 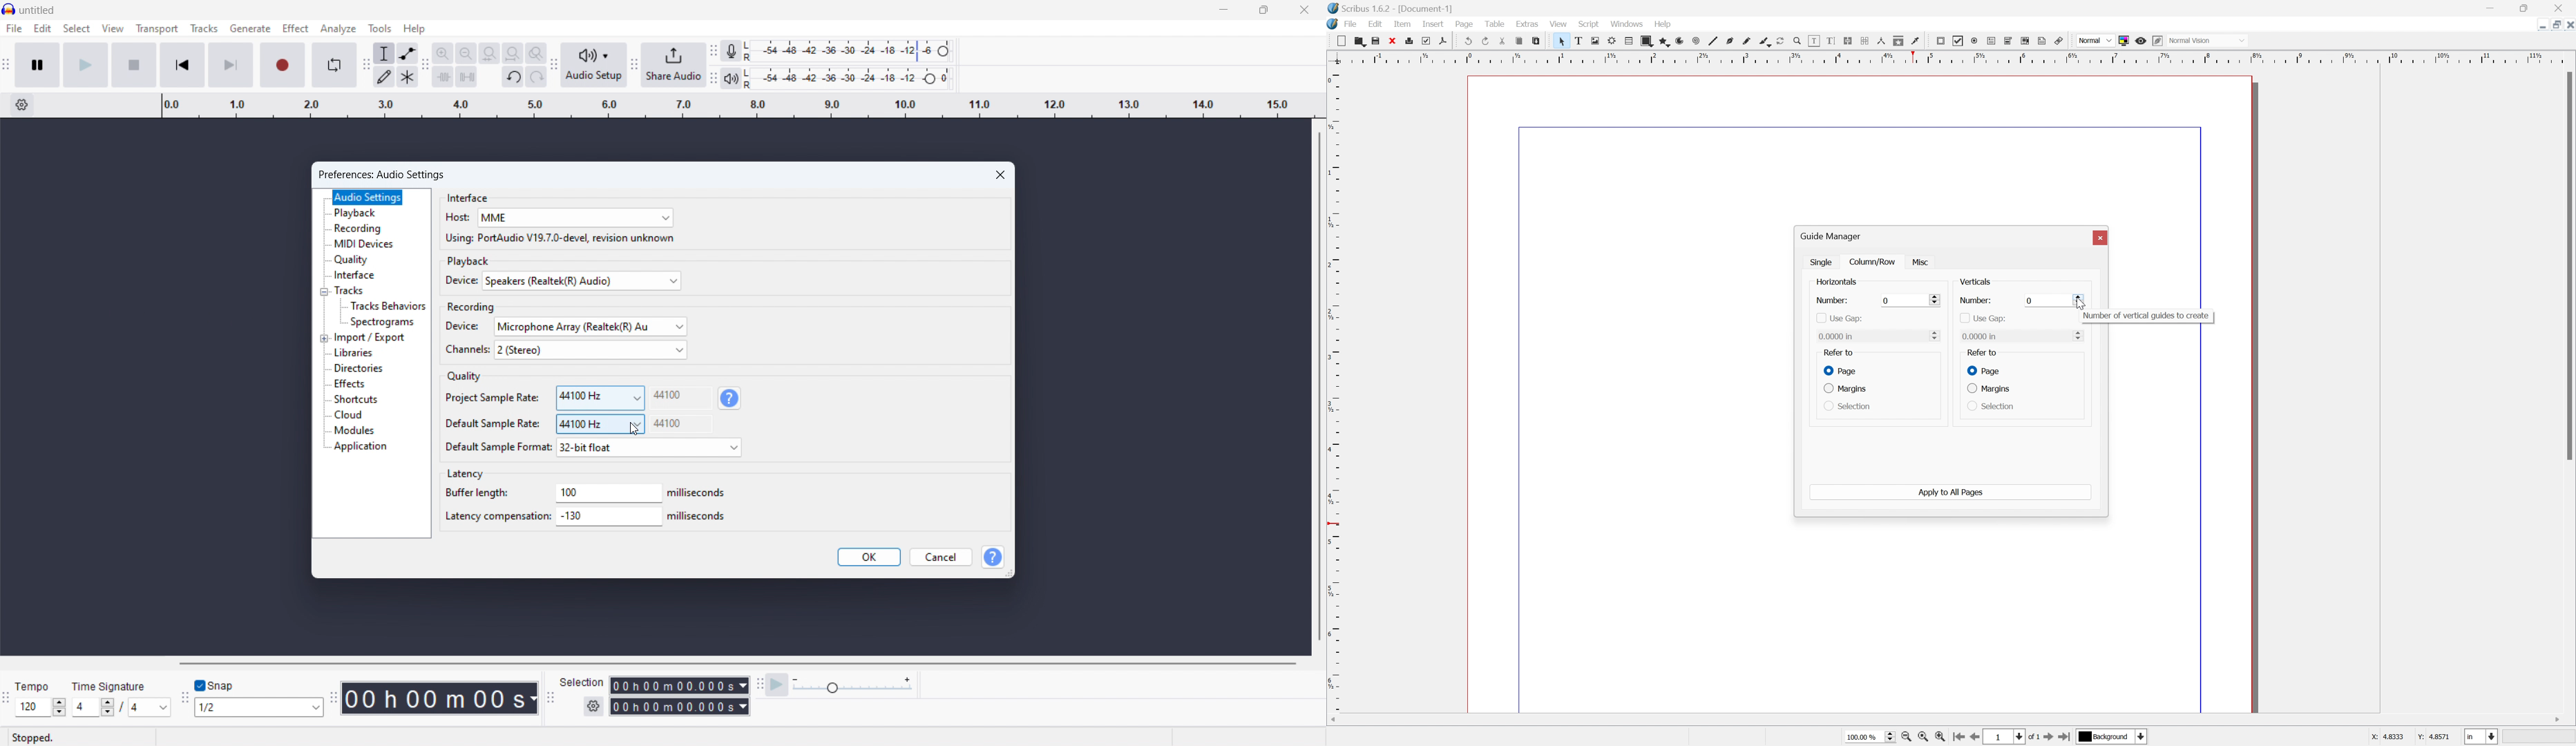 I want to click on set time signature, so click(x=120, y=707).